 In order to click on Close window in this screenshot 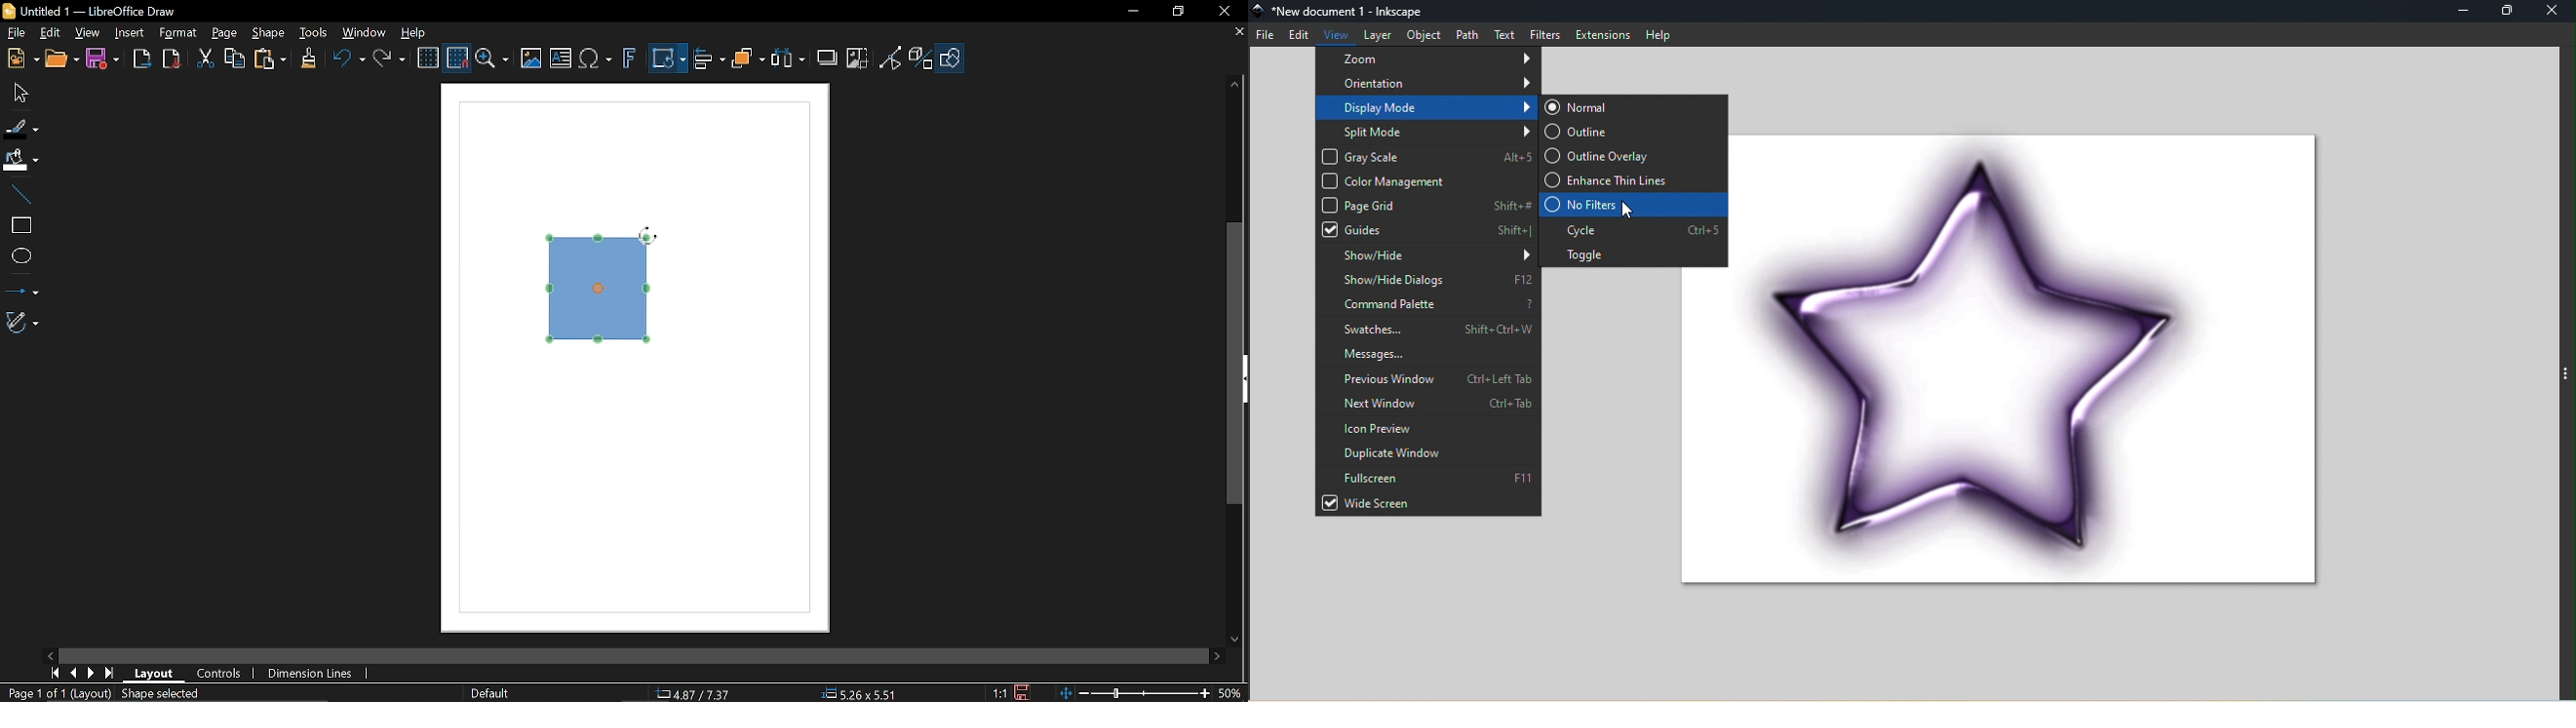, I will do `click(1224, 12)`.